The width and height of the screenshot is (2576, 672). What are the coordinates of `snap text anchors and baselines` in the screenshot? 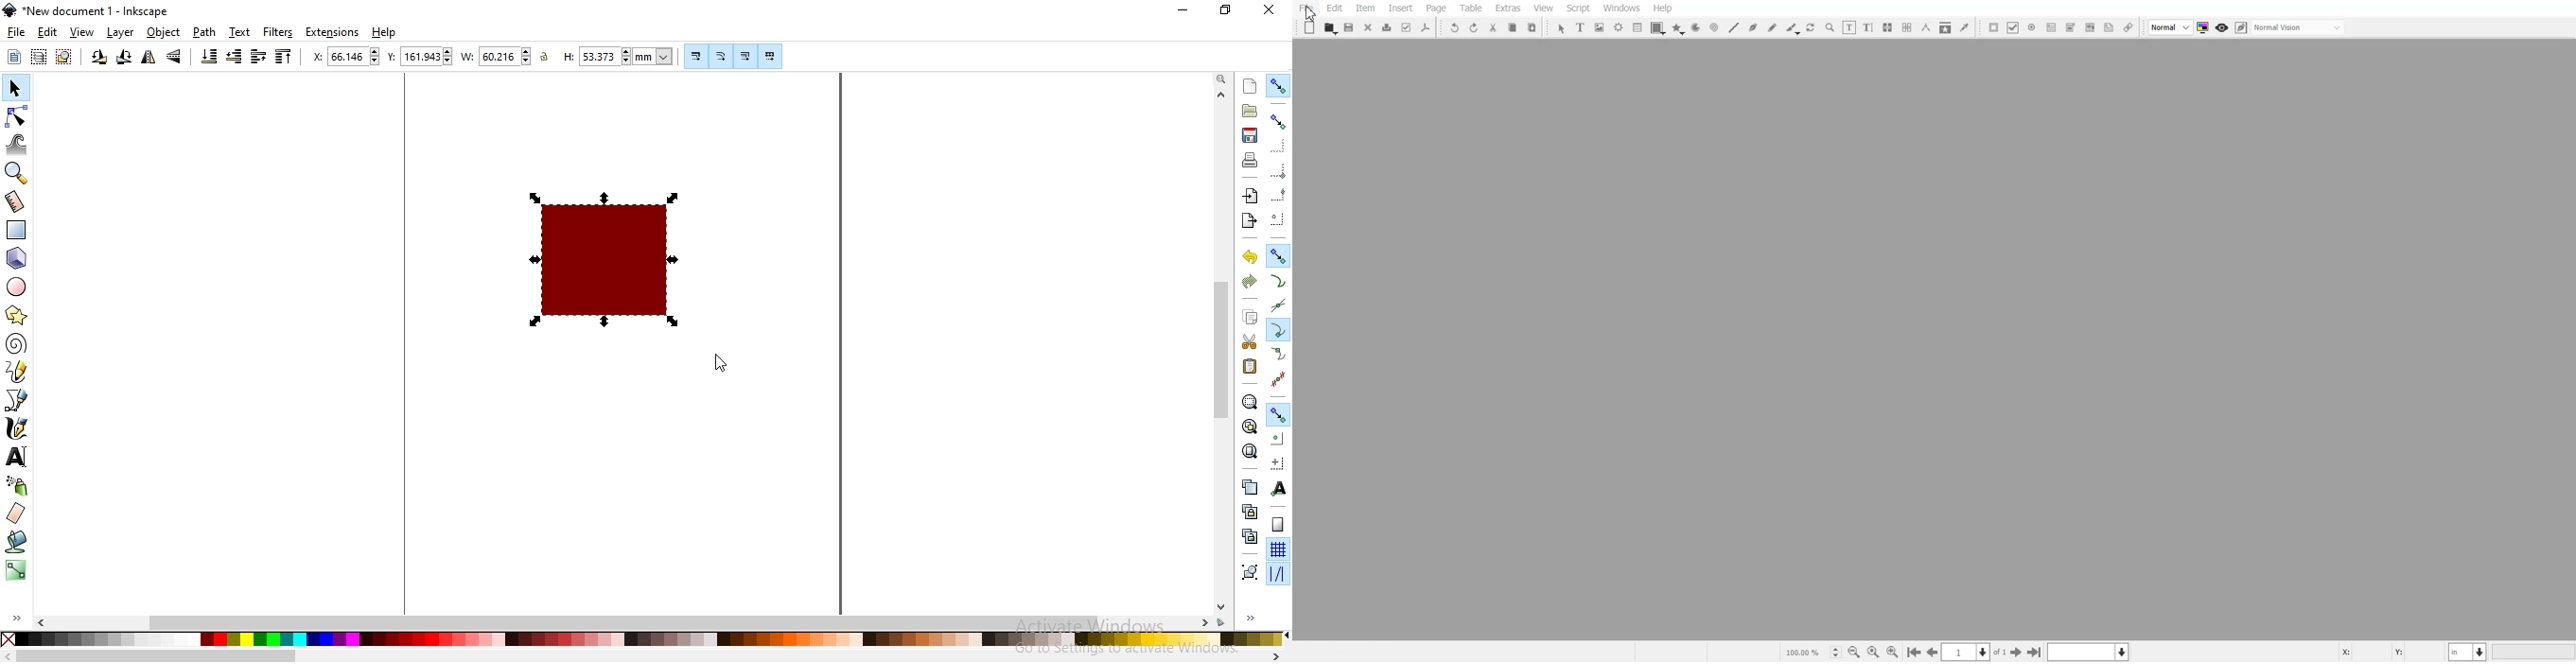 It's located at (1276, 487).